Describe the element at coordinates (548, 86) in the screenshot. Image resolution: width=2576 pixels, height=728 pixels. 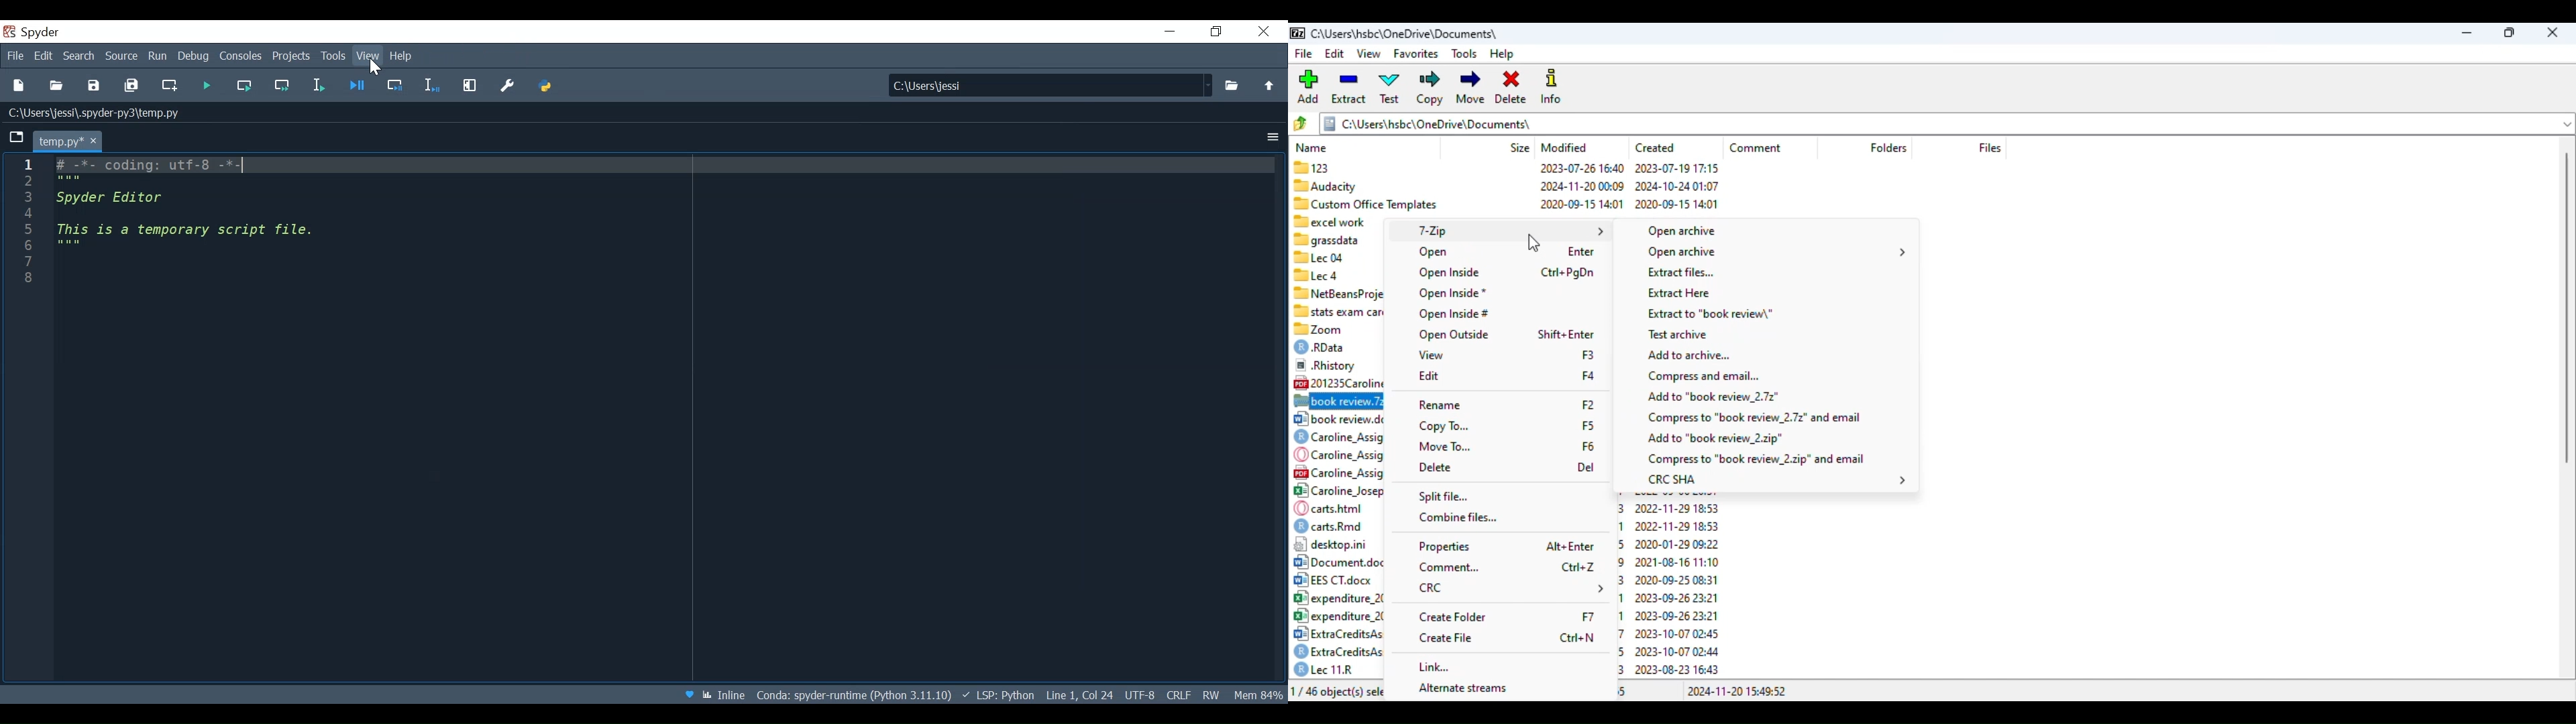
I see `PYTHONPATH Manager` at that location.